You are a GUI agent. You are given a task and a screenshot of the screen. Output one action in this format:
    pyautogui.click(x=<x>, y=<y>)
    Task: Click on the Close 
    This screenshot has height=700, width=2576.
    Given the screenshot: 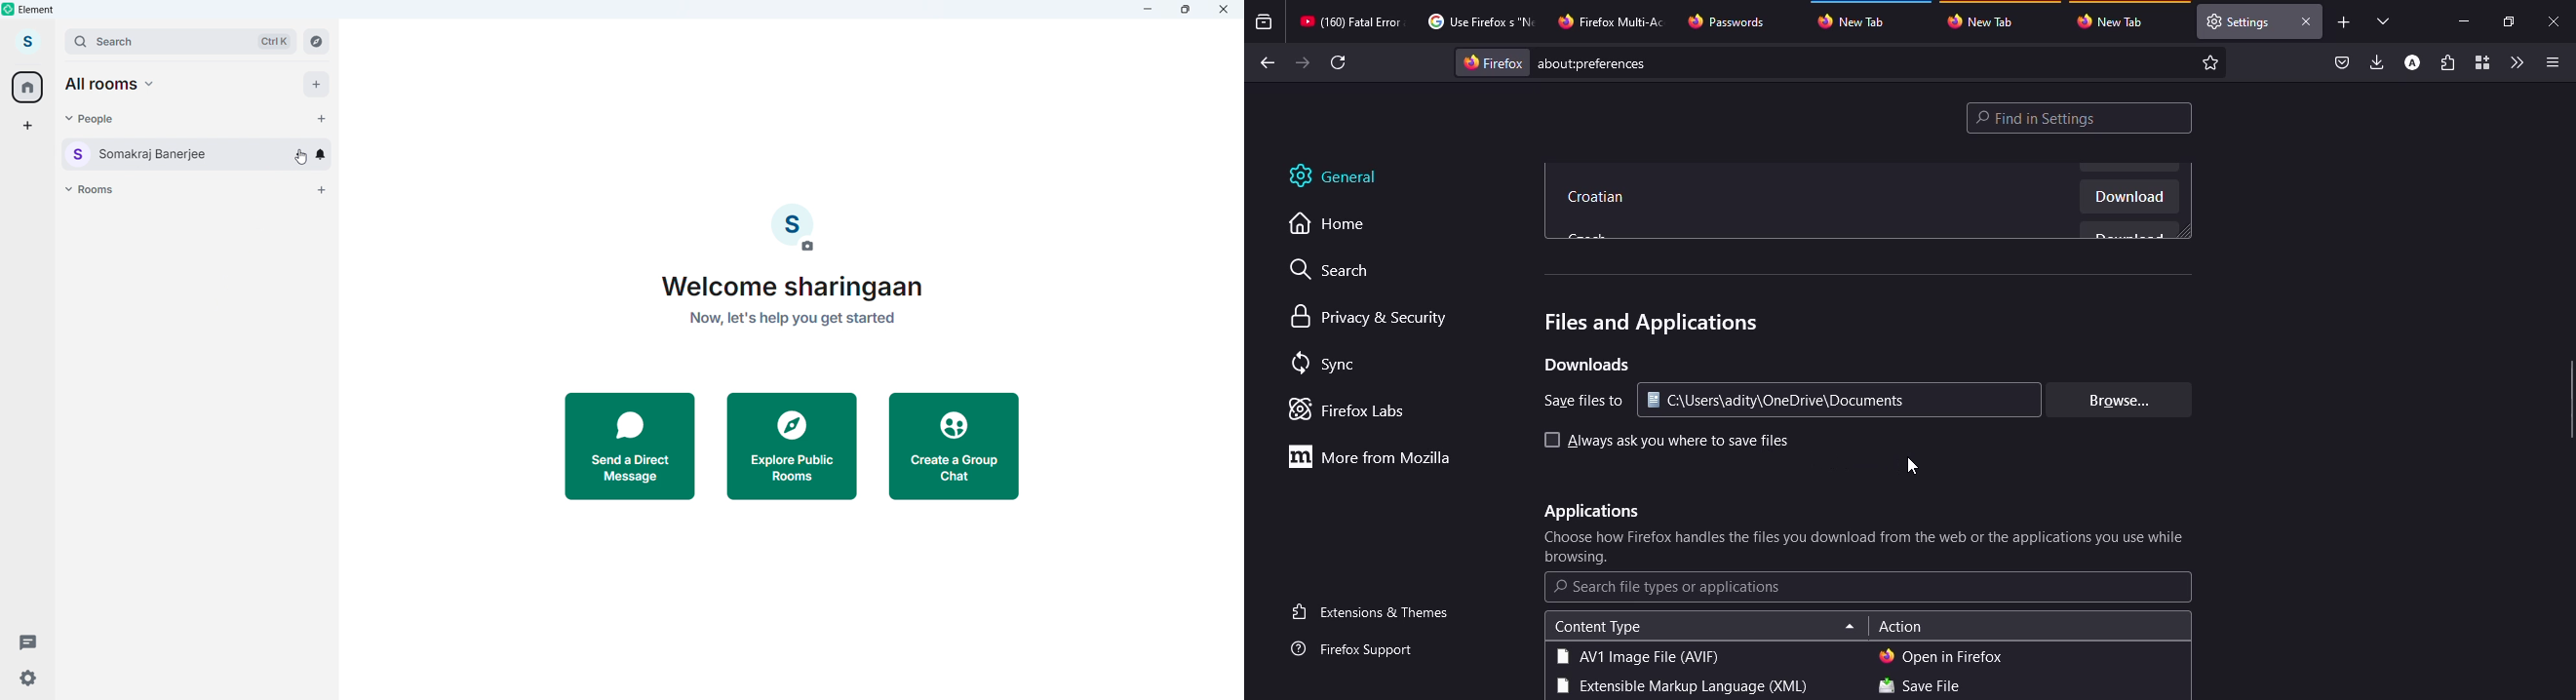 What is the action you would take?
    pyautogui.click(x=1224, y=10)
    